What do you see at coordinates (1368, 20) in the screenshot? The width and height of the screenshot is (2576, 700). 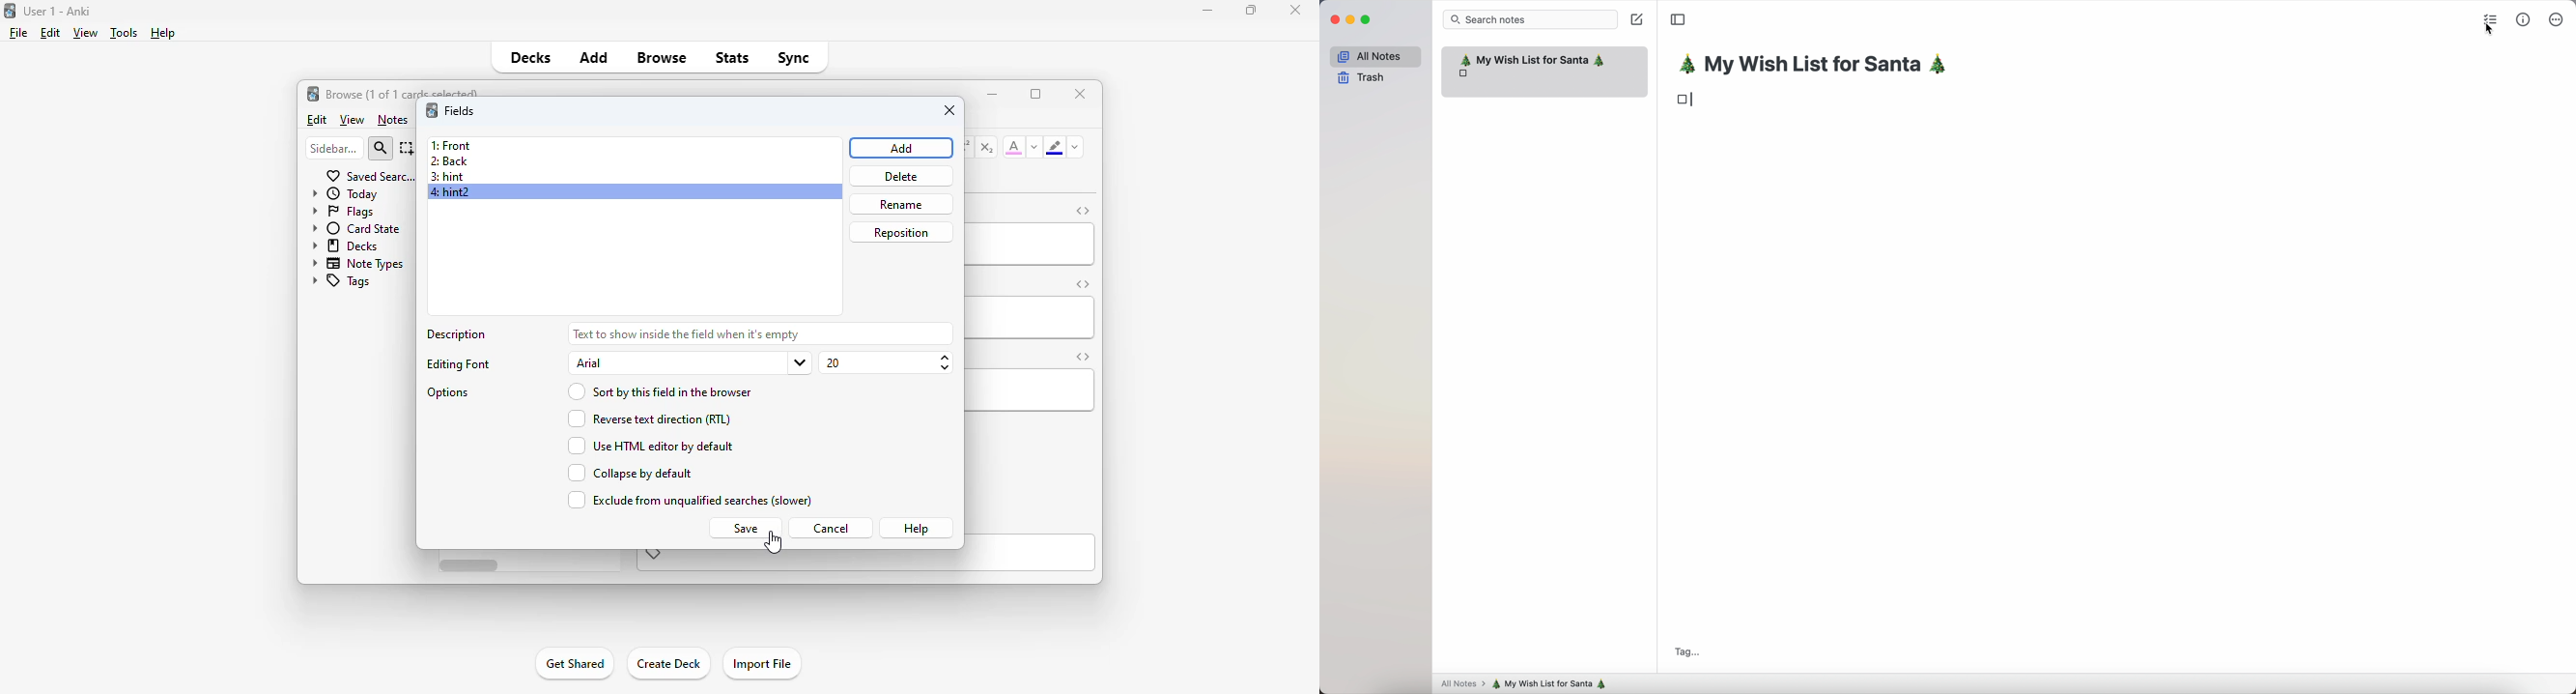 I see `maximize` at bounding box center [1368, 20].